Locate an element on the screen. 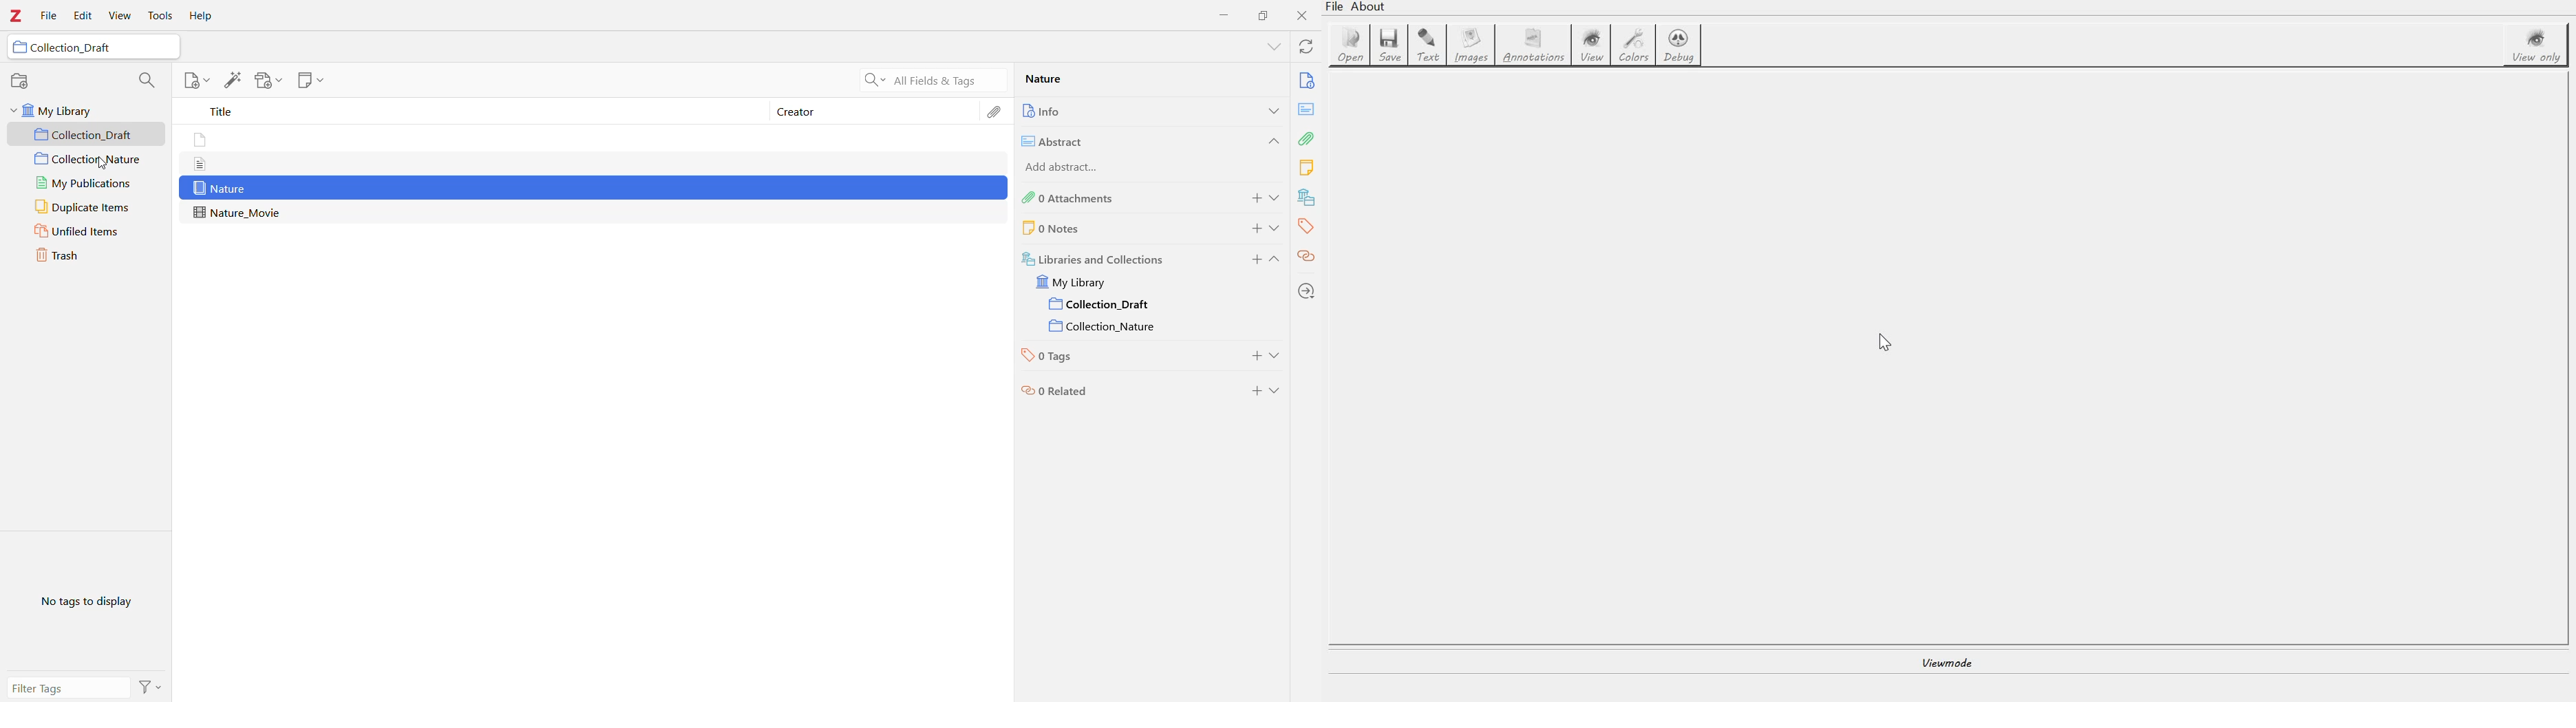 This screenshot has width=2576, height=728. cursor is located at coordinates (111, 166).